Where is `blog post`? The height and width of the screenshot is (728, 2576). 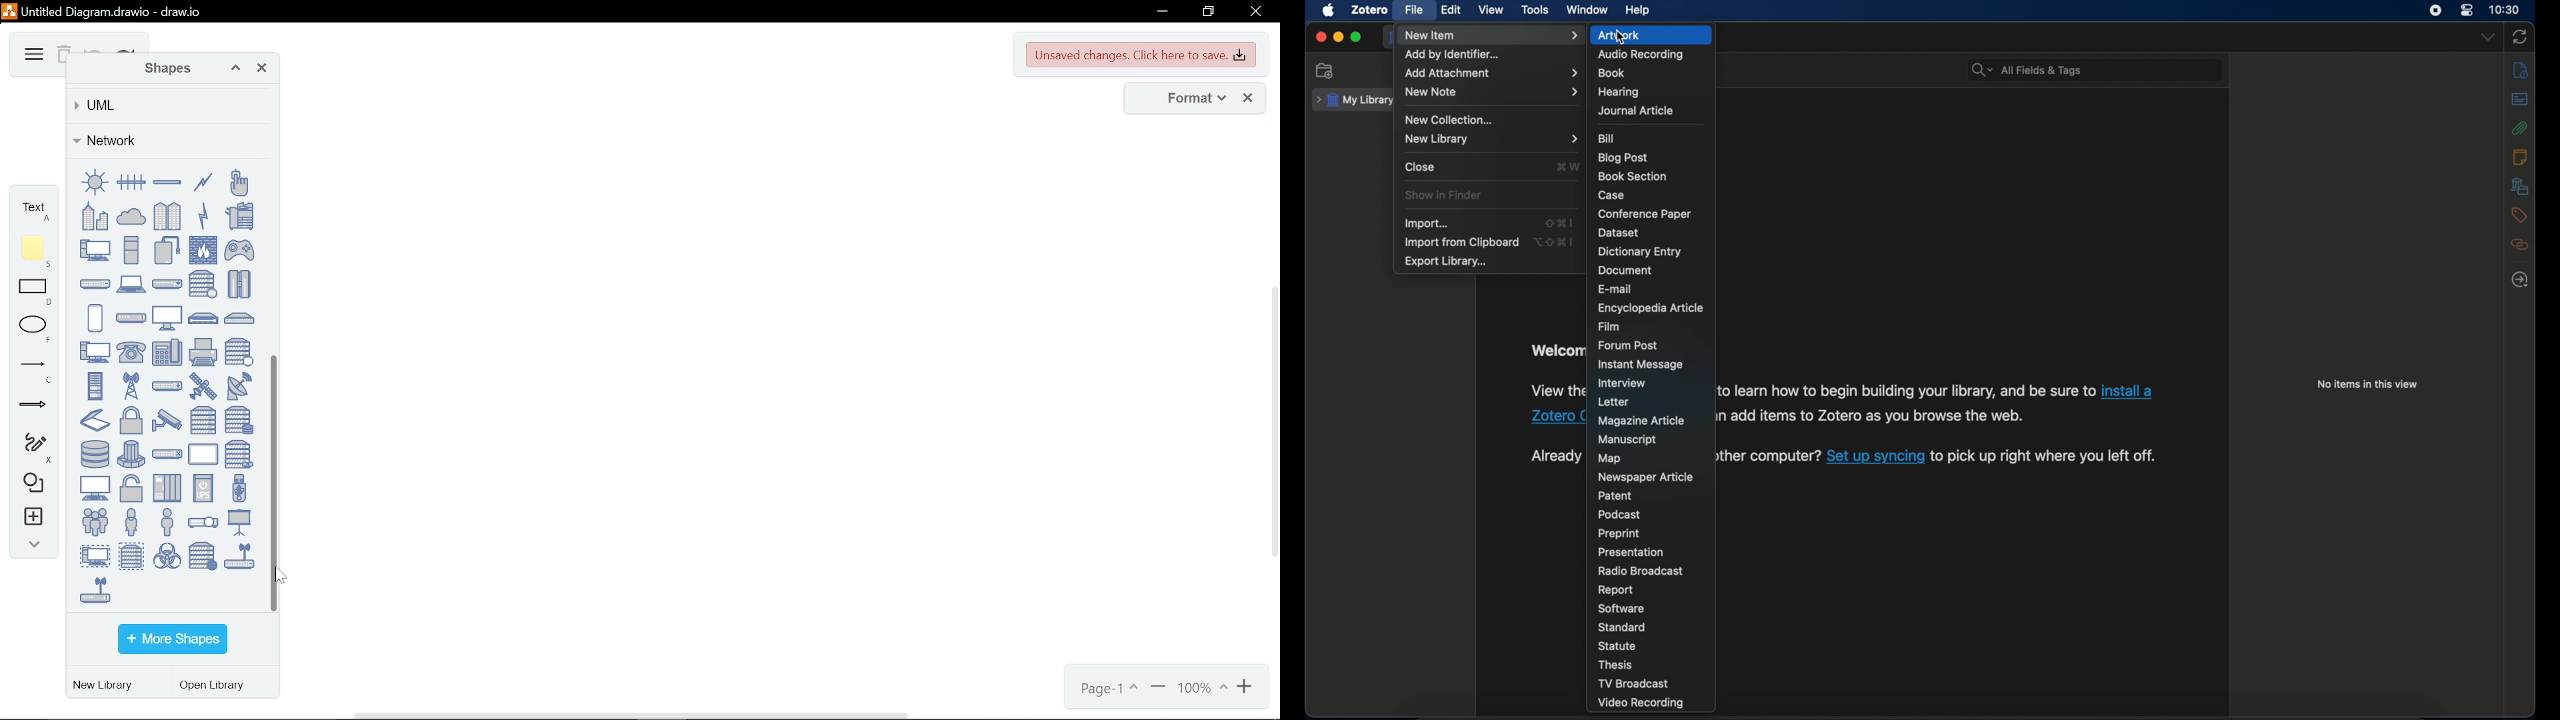
blog post is located at coordinates (1623, 157).